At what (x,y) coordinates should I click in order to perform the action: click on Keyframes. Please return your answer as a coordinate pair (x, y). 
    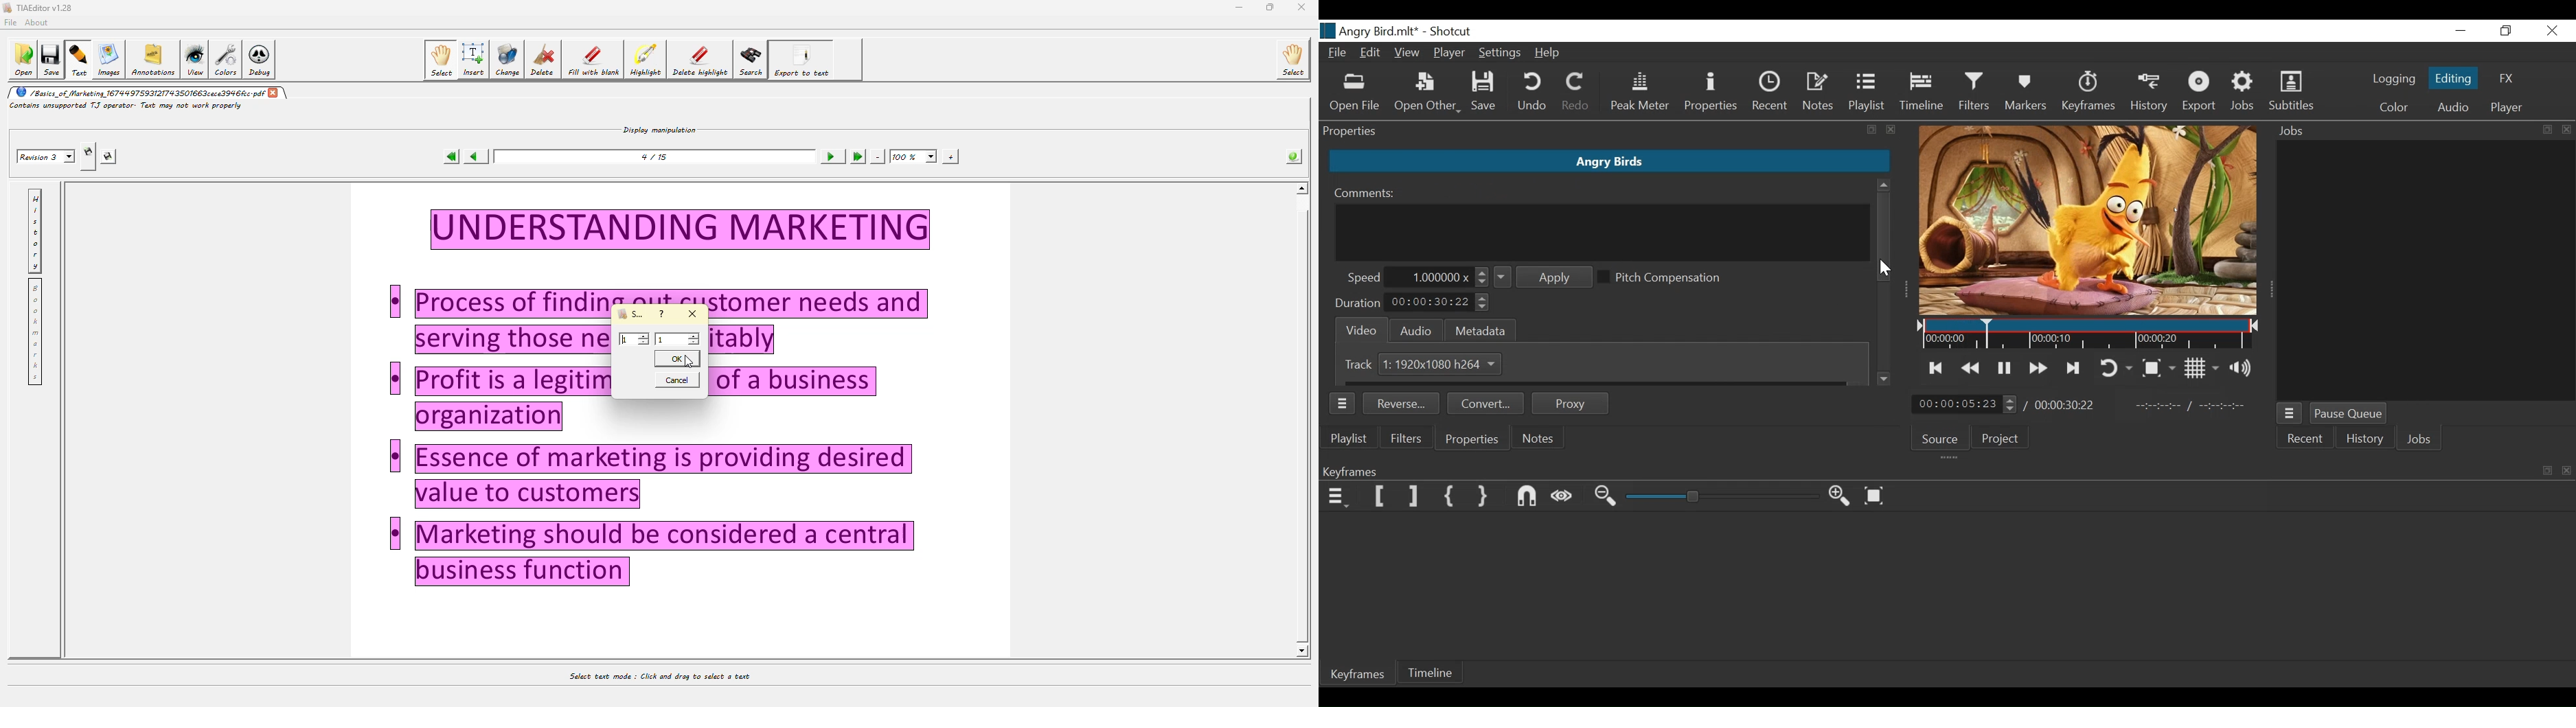
    Looking at the image, I should click on (1359, 676).